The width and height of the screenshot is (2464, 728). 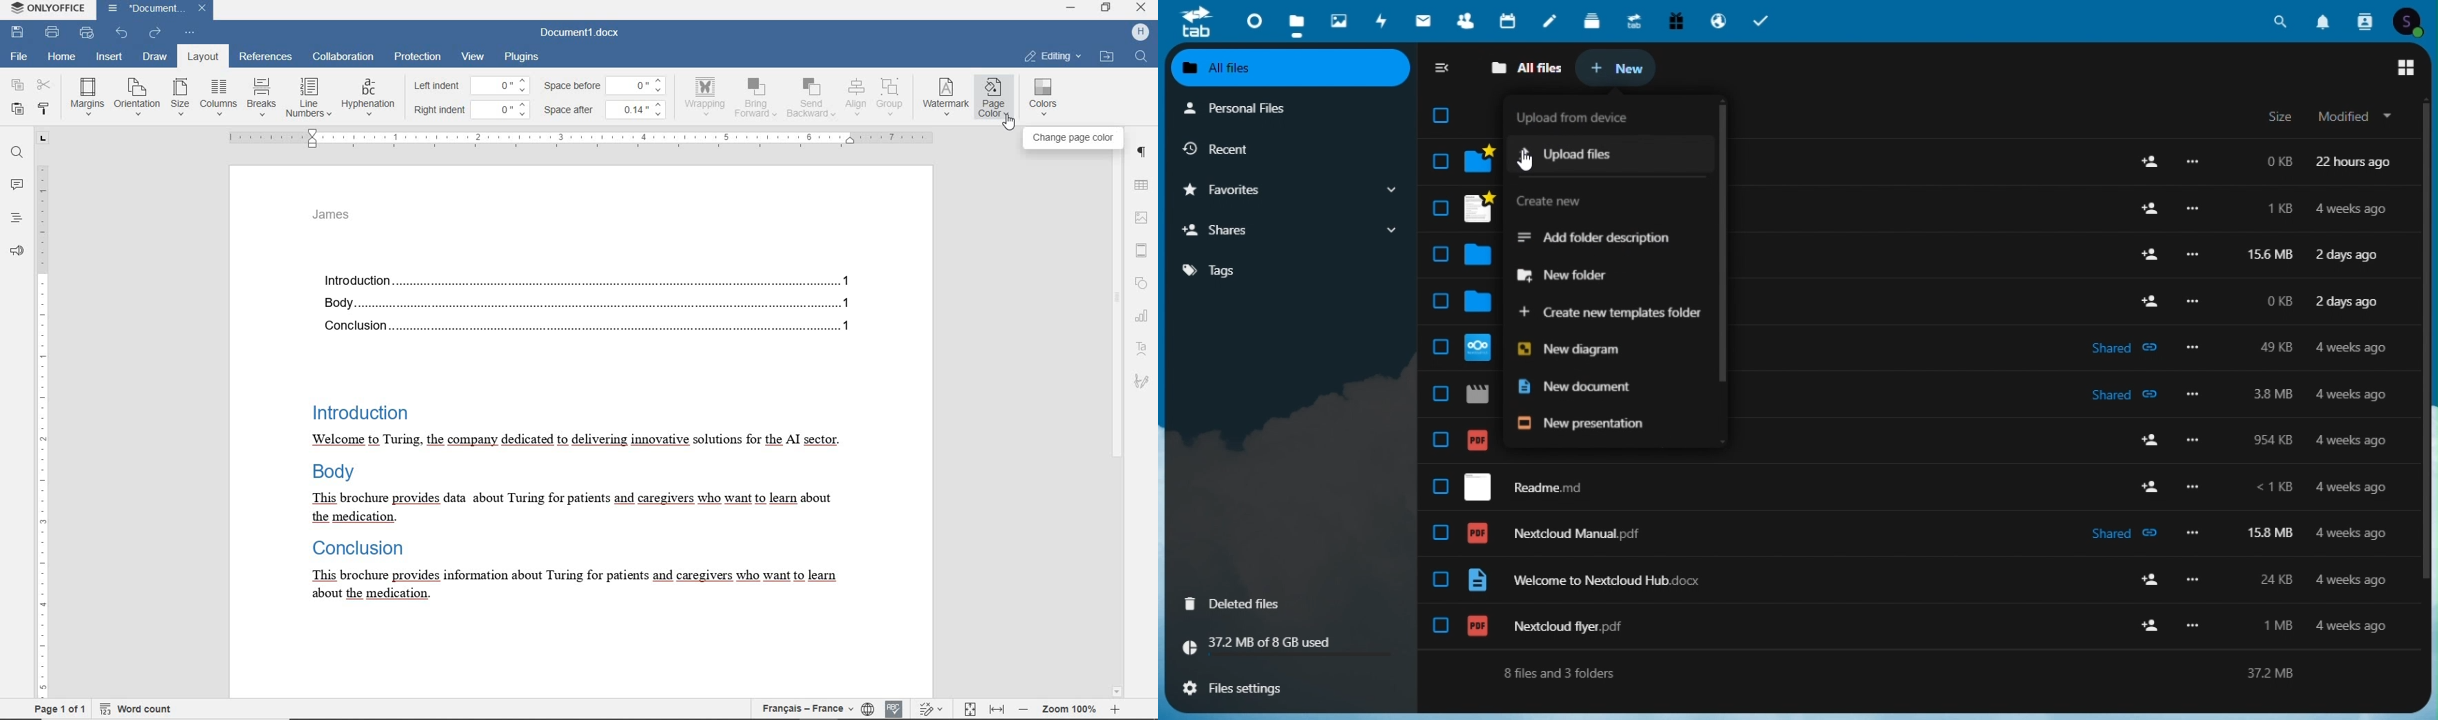 I want to click on more options, so click(x=2194, y=439).